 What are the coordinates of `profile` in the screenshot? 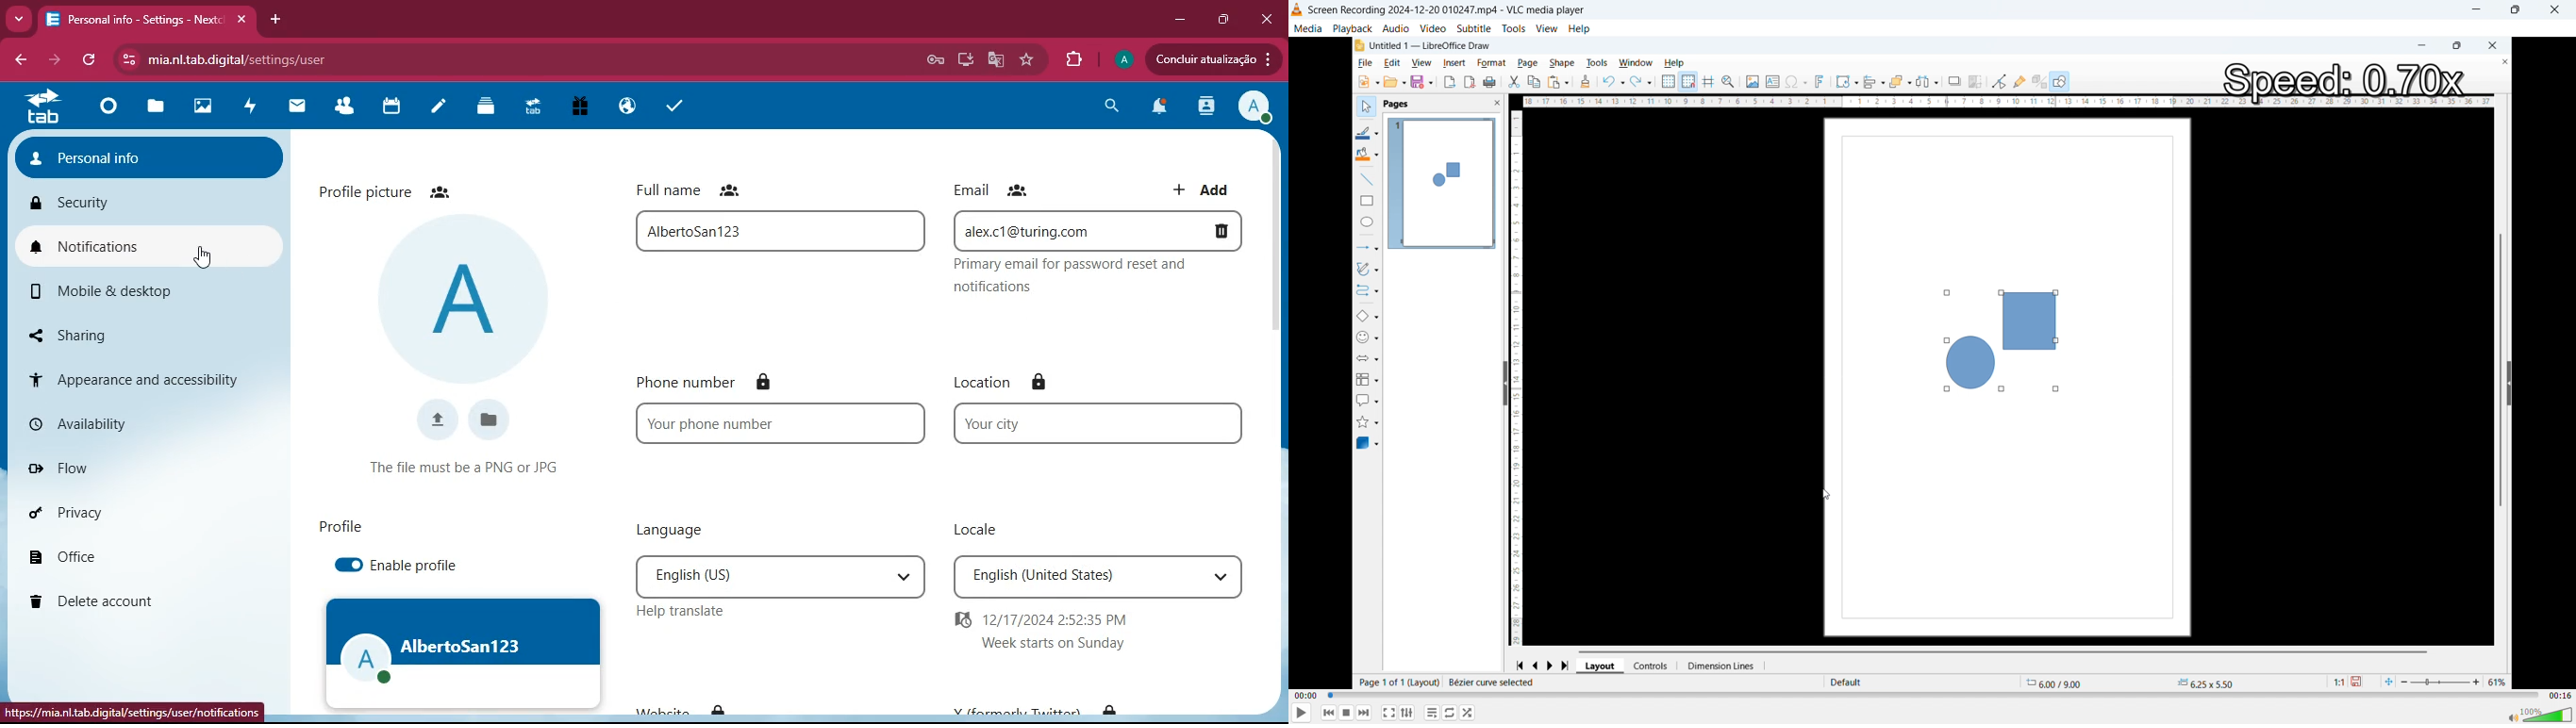 It's located at (463, 653).